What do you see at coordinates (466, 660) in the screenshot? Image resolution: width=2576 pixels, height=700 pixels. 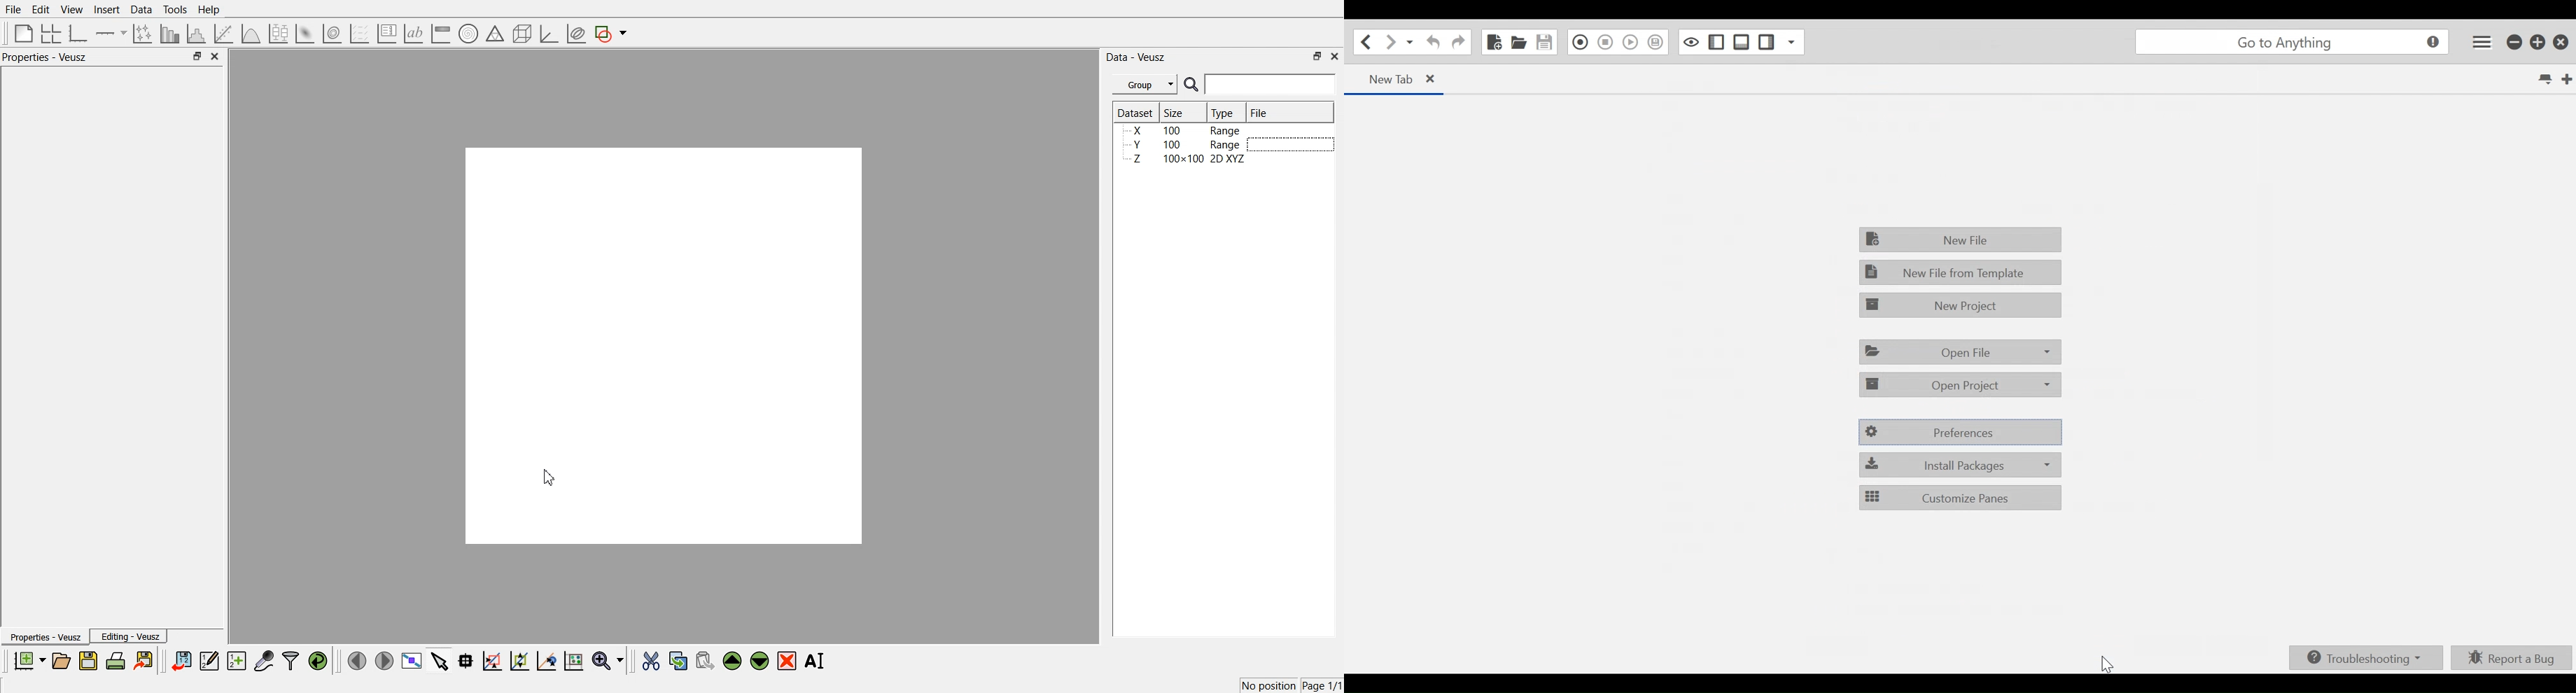 I see `Read data points from graph` at bounding box center [466, 660].